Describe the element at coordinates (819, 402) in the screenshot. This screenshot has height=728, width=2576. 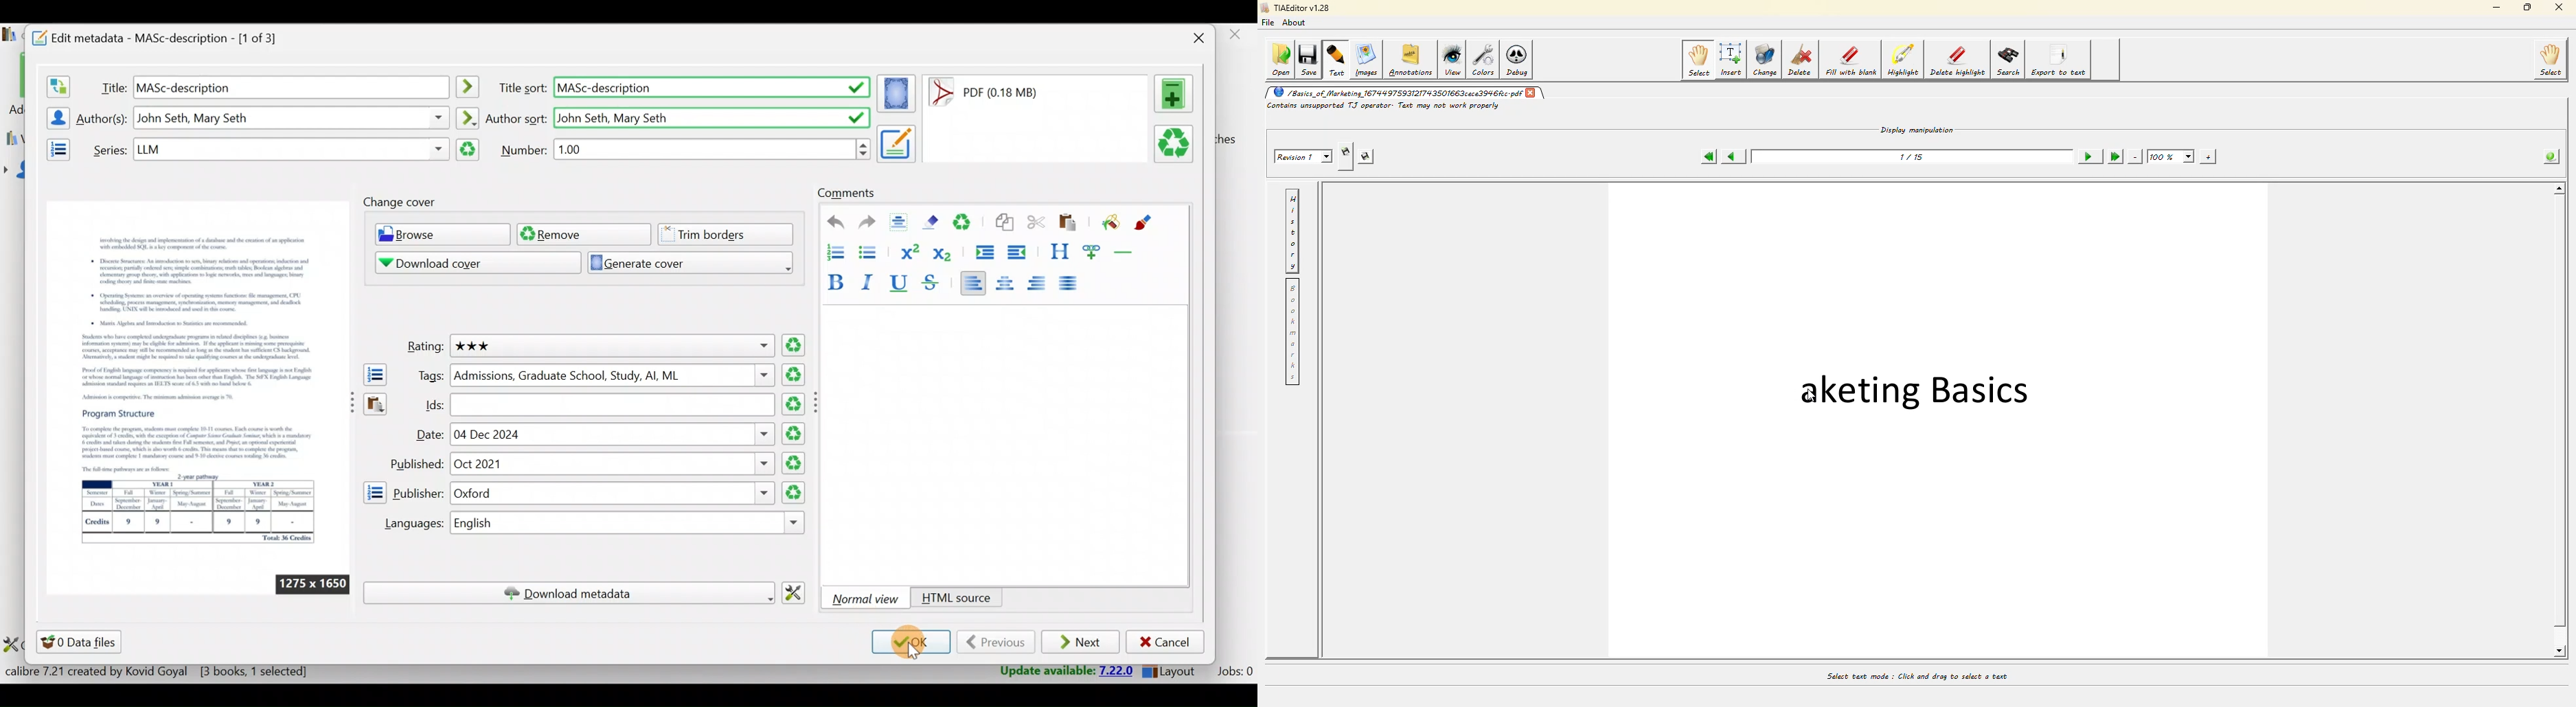
I see `` at that location.